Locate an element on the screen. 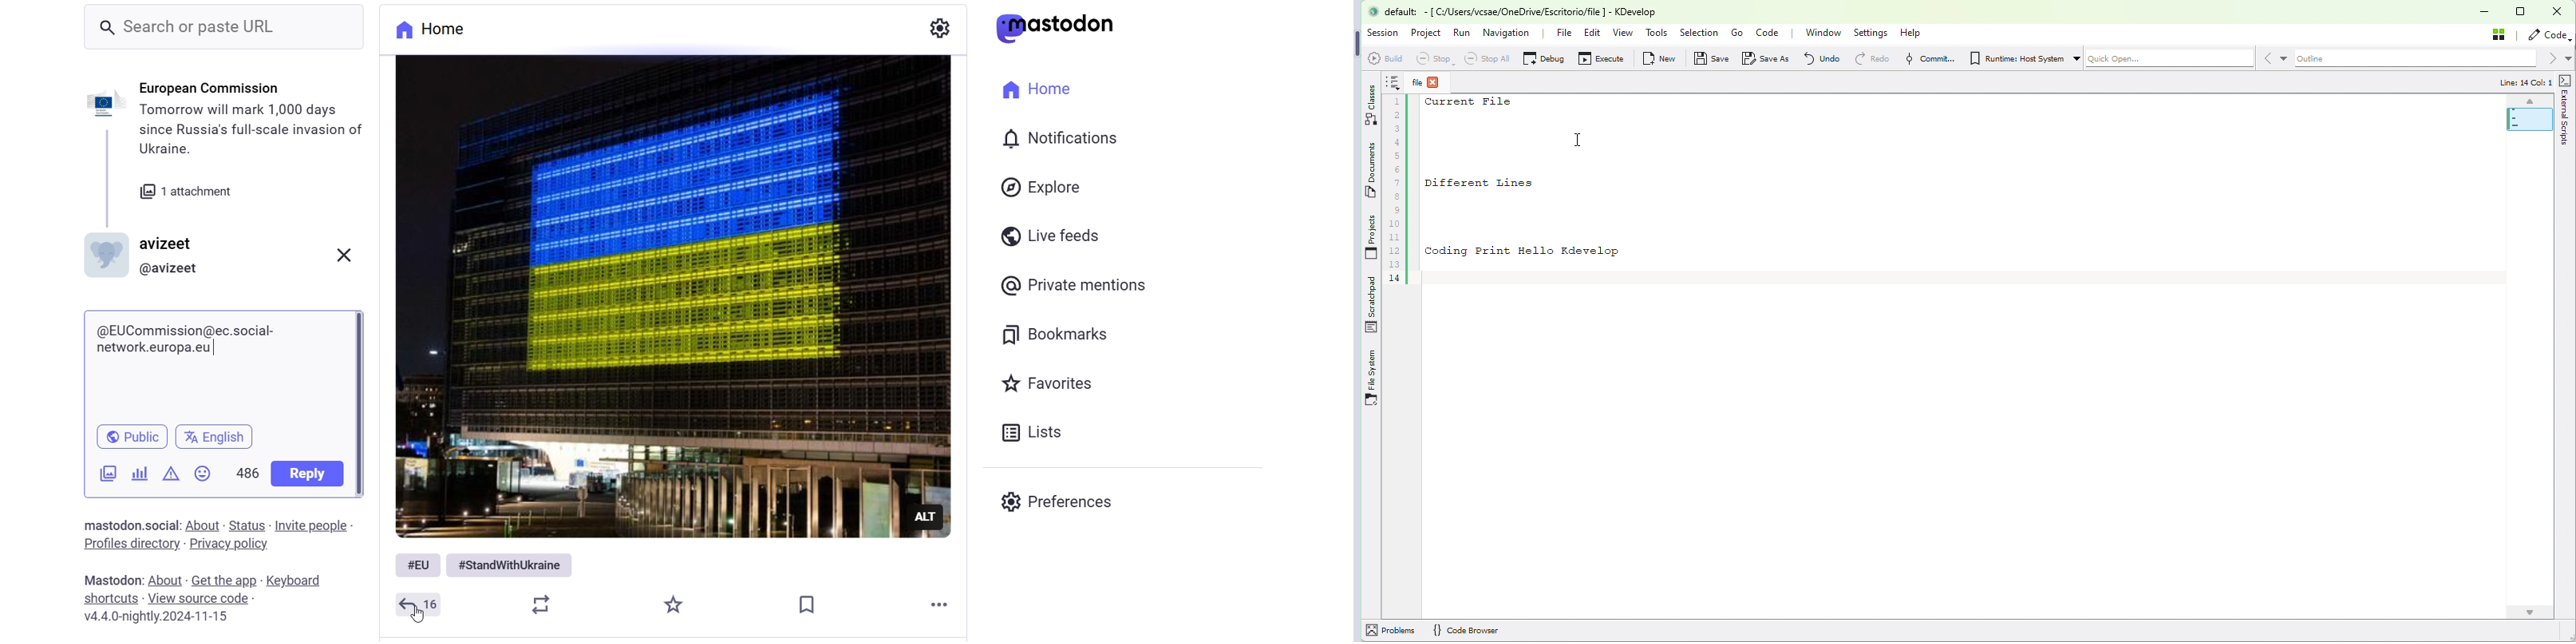 The image size is (2576, 644). Outline is located at coordinates (2433, 58).